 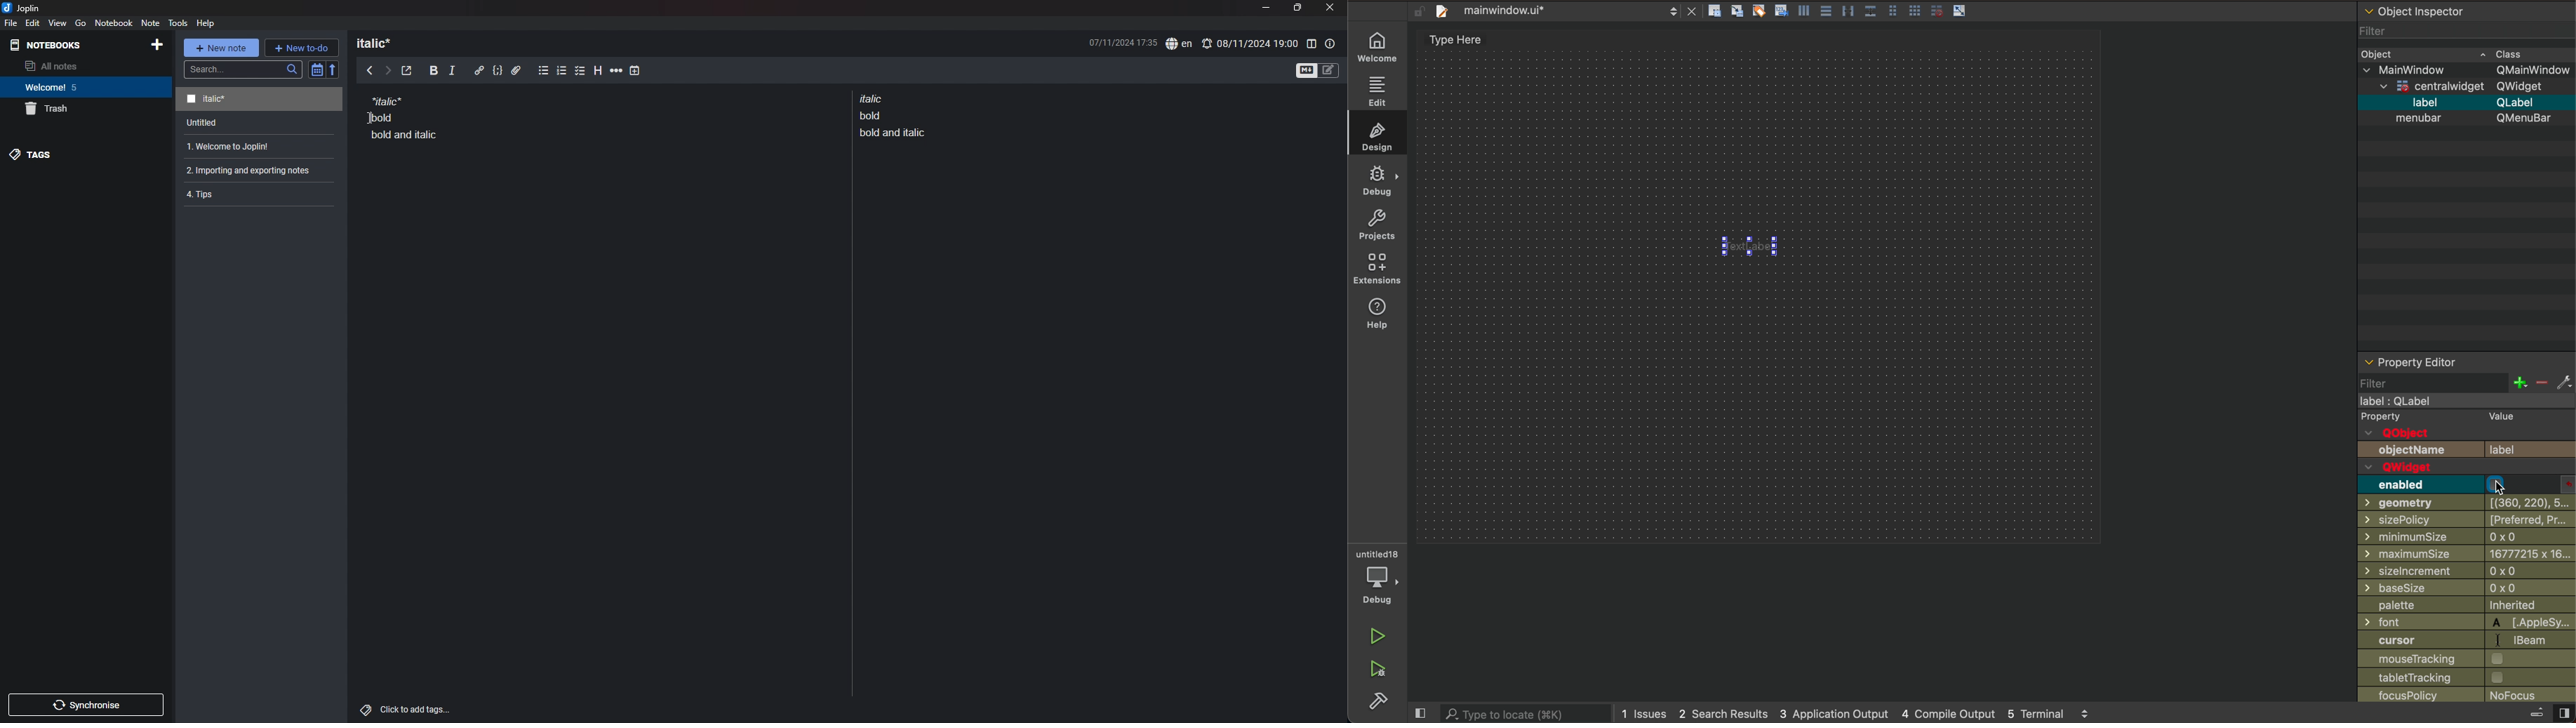 What do you see at coordinates (1379, 137) in the screenshot?
I see `design` at bounding box center [1379, 137].